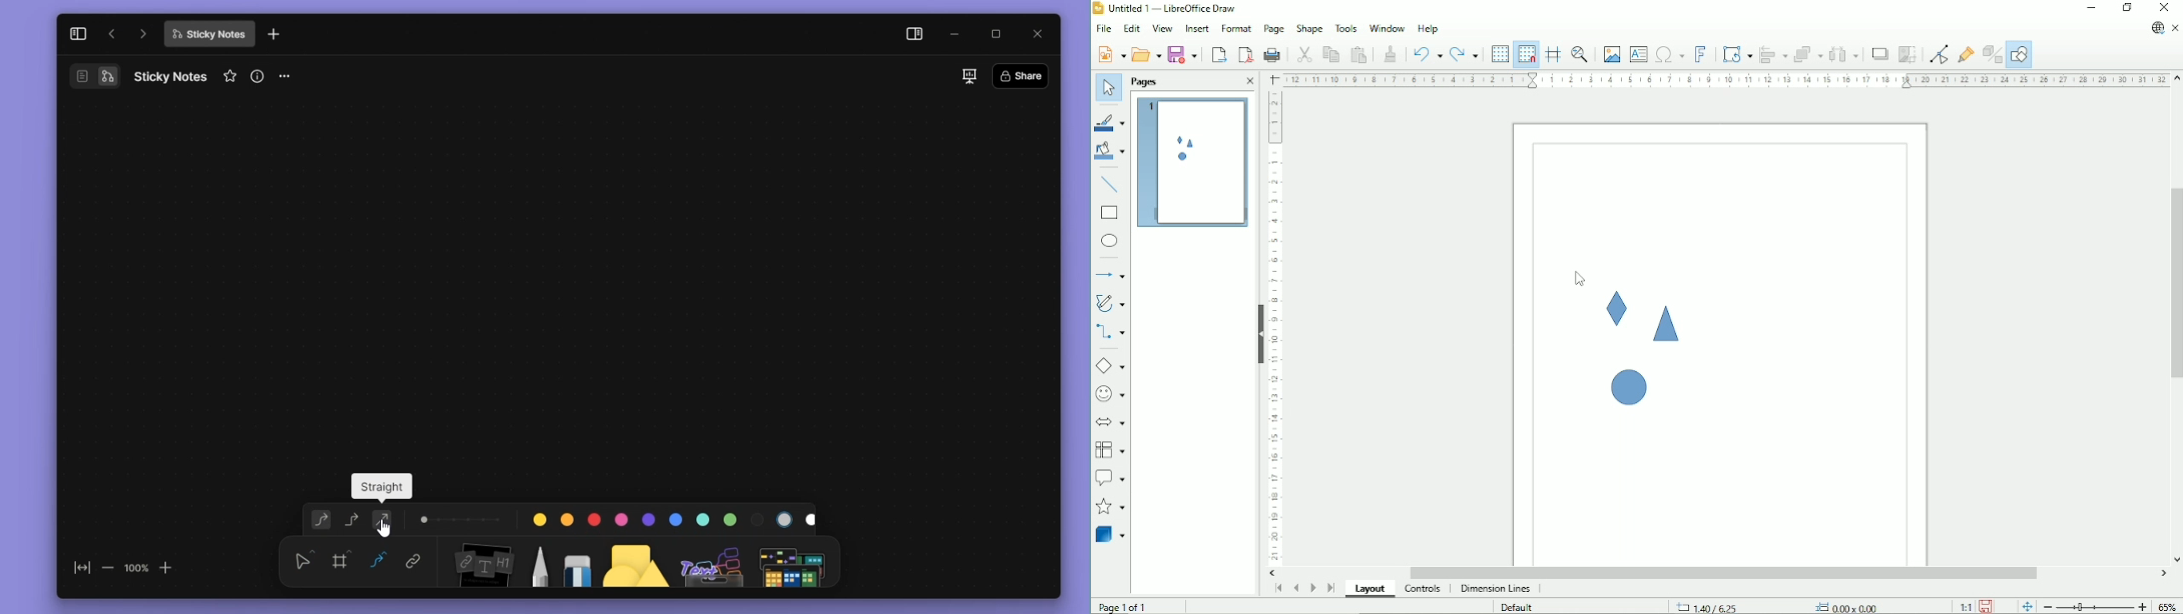  Describe the element at coordinates (1669, 54) in the screenshot. I see `Insert special characters` at that location.